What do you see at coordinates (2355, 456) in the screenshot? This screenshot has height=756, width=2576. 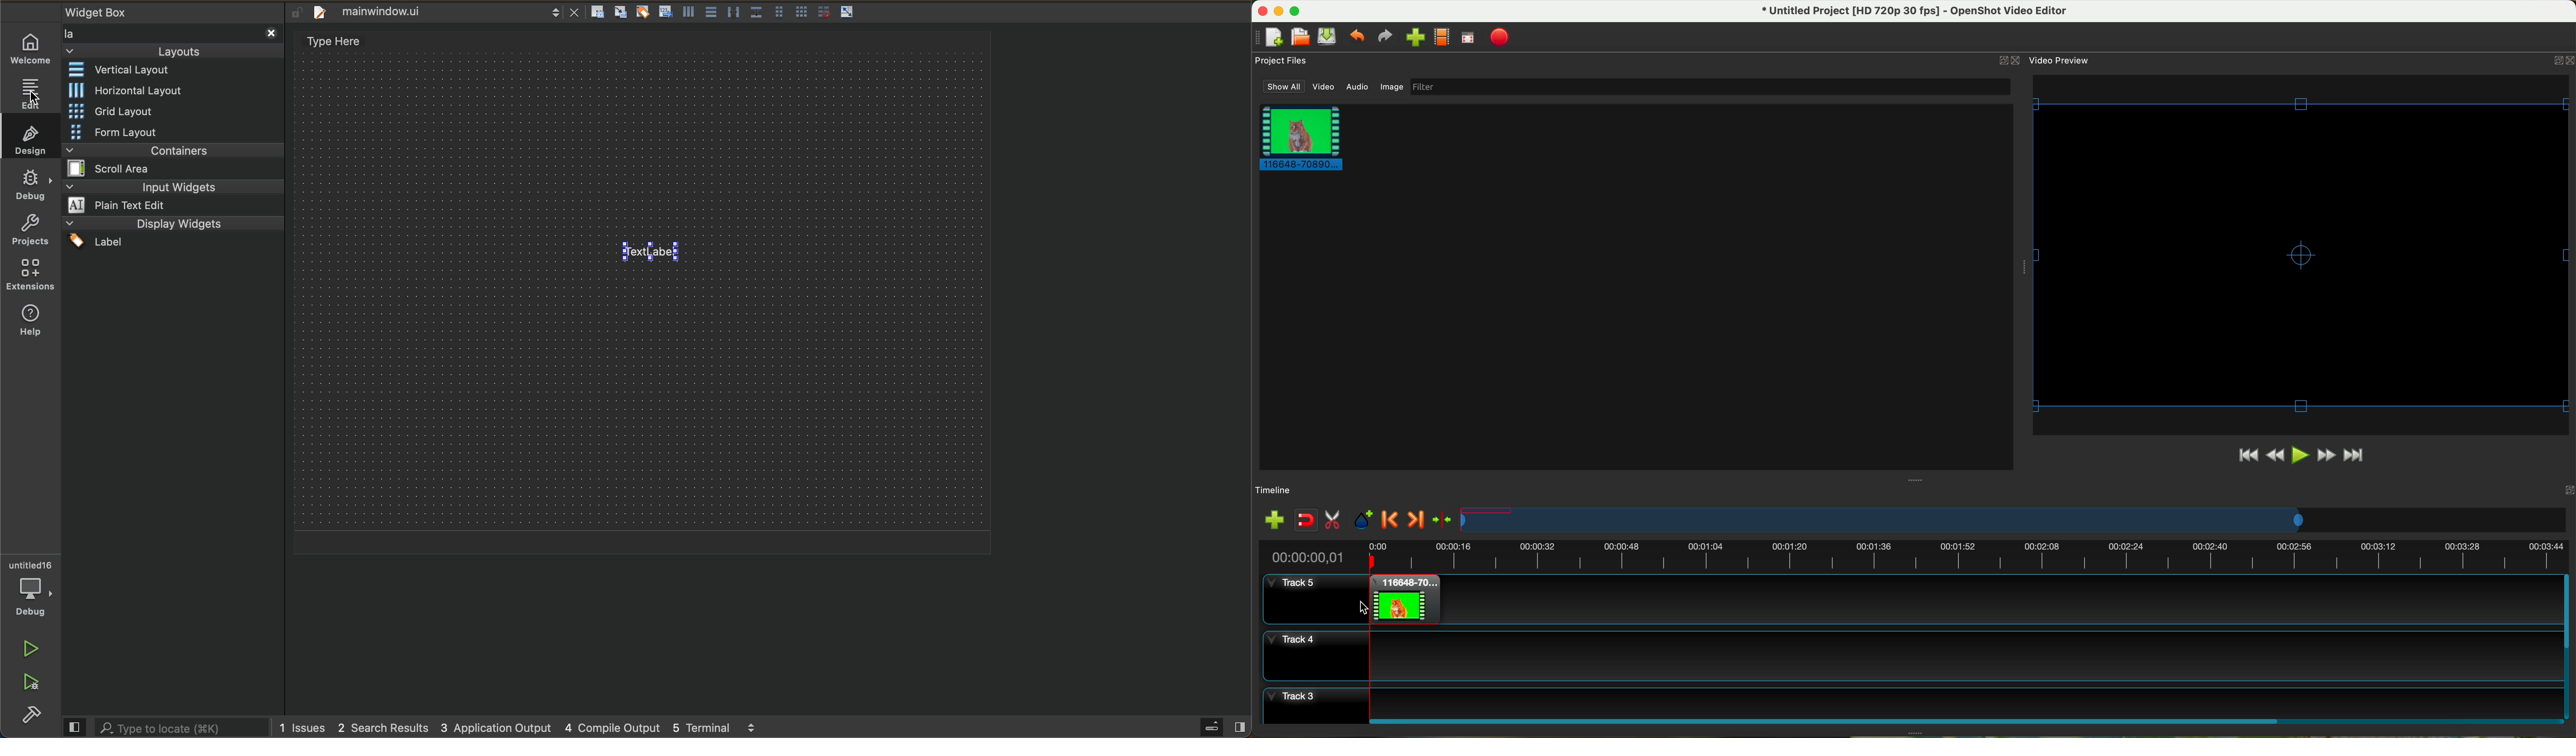 I see `jump to end` at bounding box center [2355, 456].